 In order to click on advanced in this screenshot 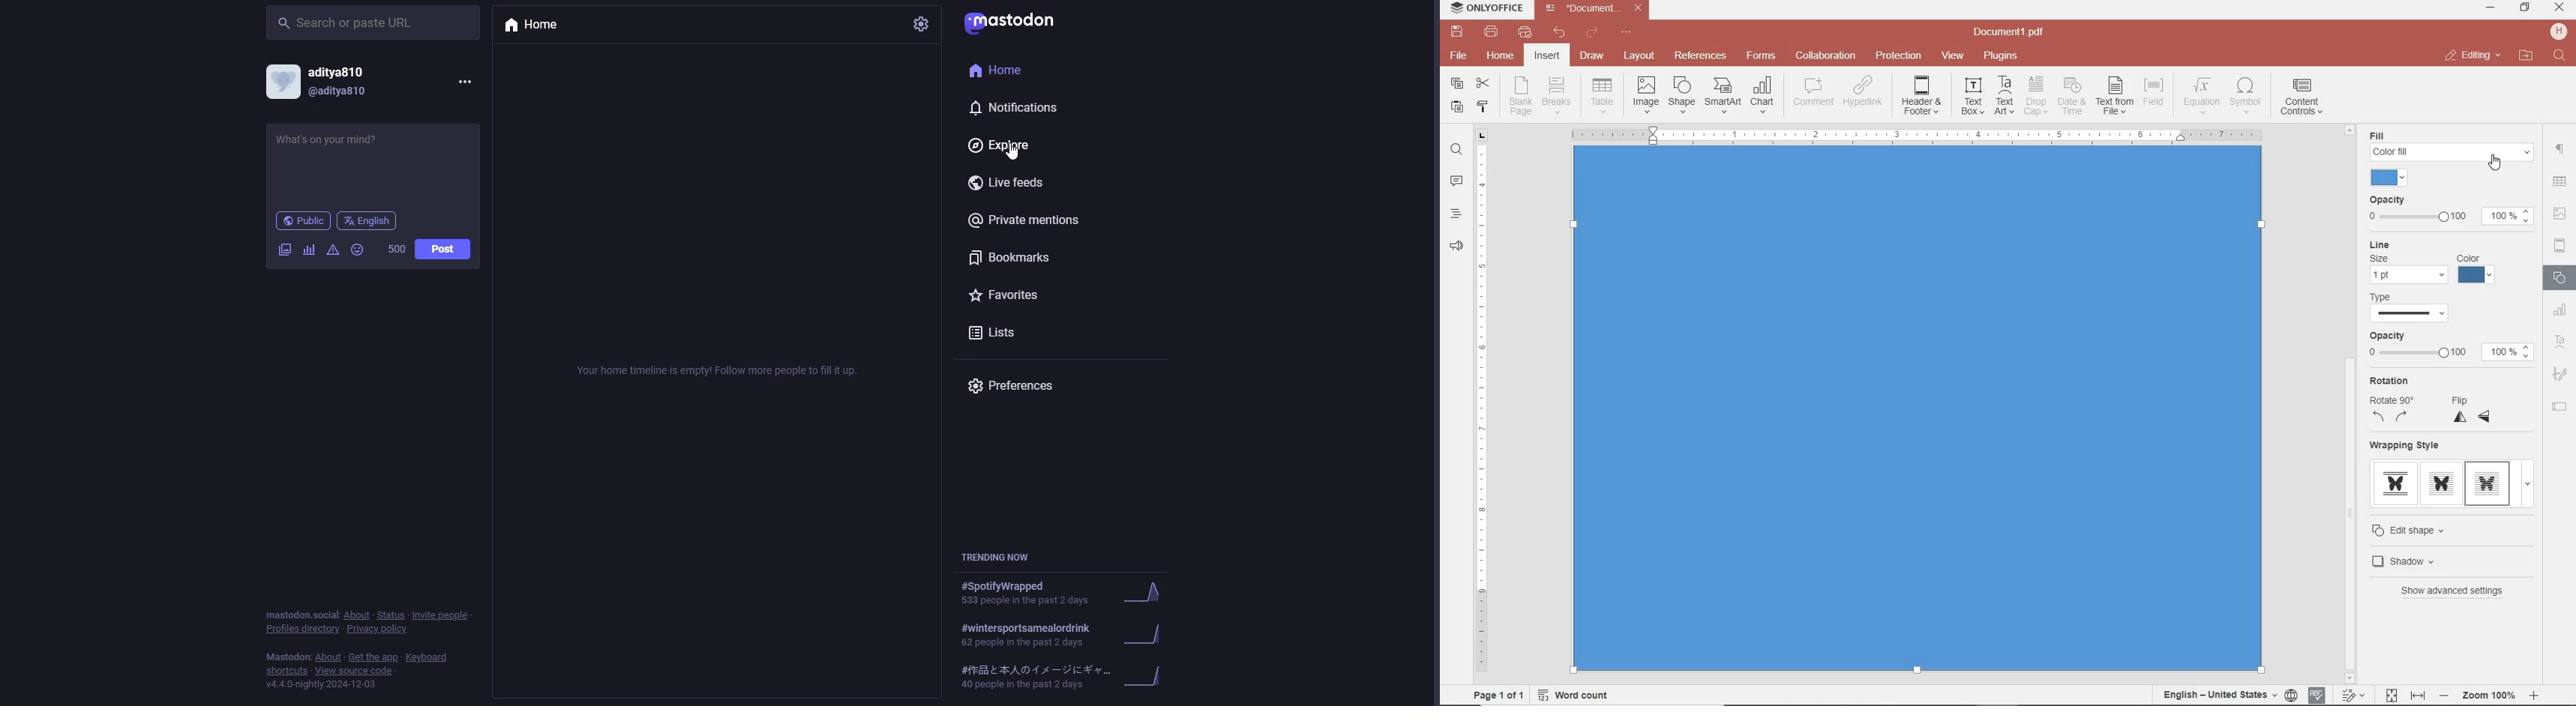, I will do `click(334, 250)`.